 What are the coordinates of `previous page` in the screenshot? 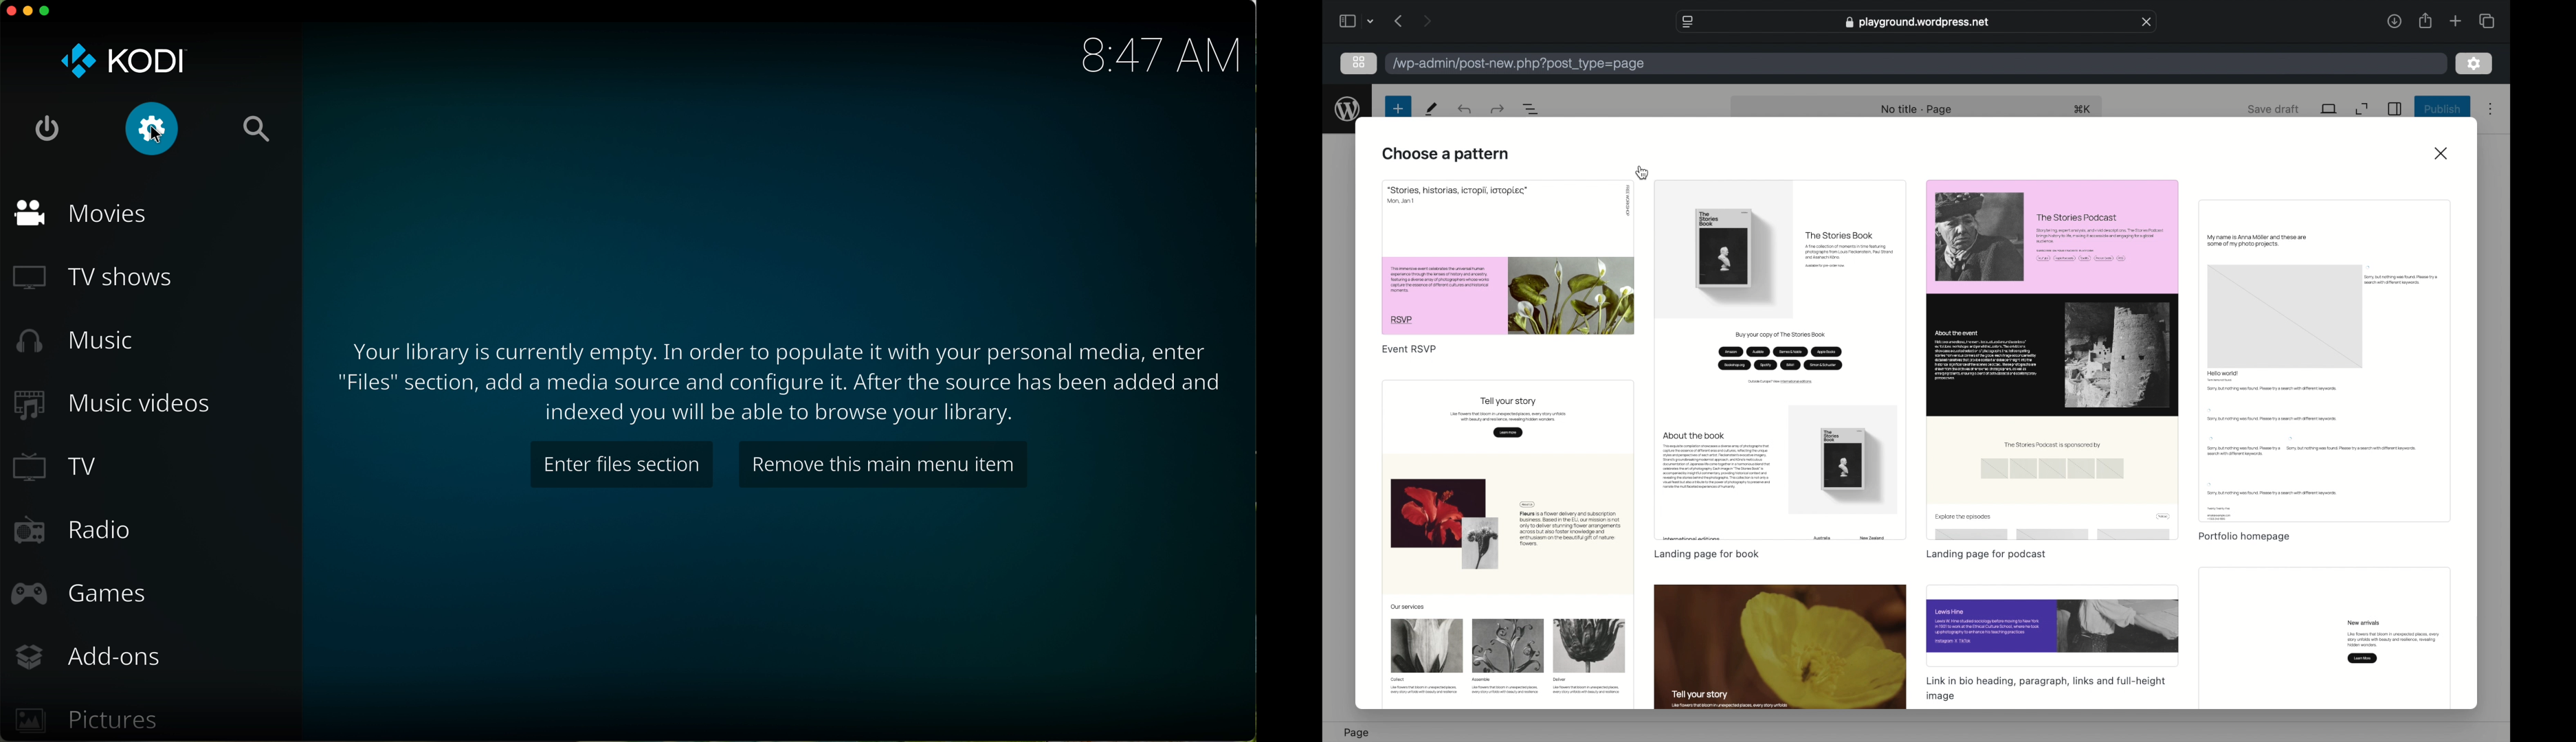 It's located at (1399, 21).